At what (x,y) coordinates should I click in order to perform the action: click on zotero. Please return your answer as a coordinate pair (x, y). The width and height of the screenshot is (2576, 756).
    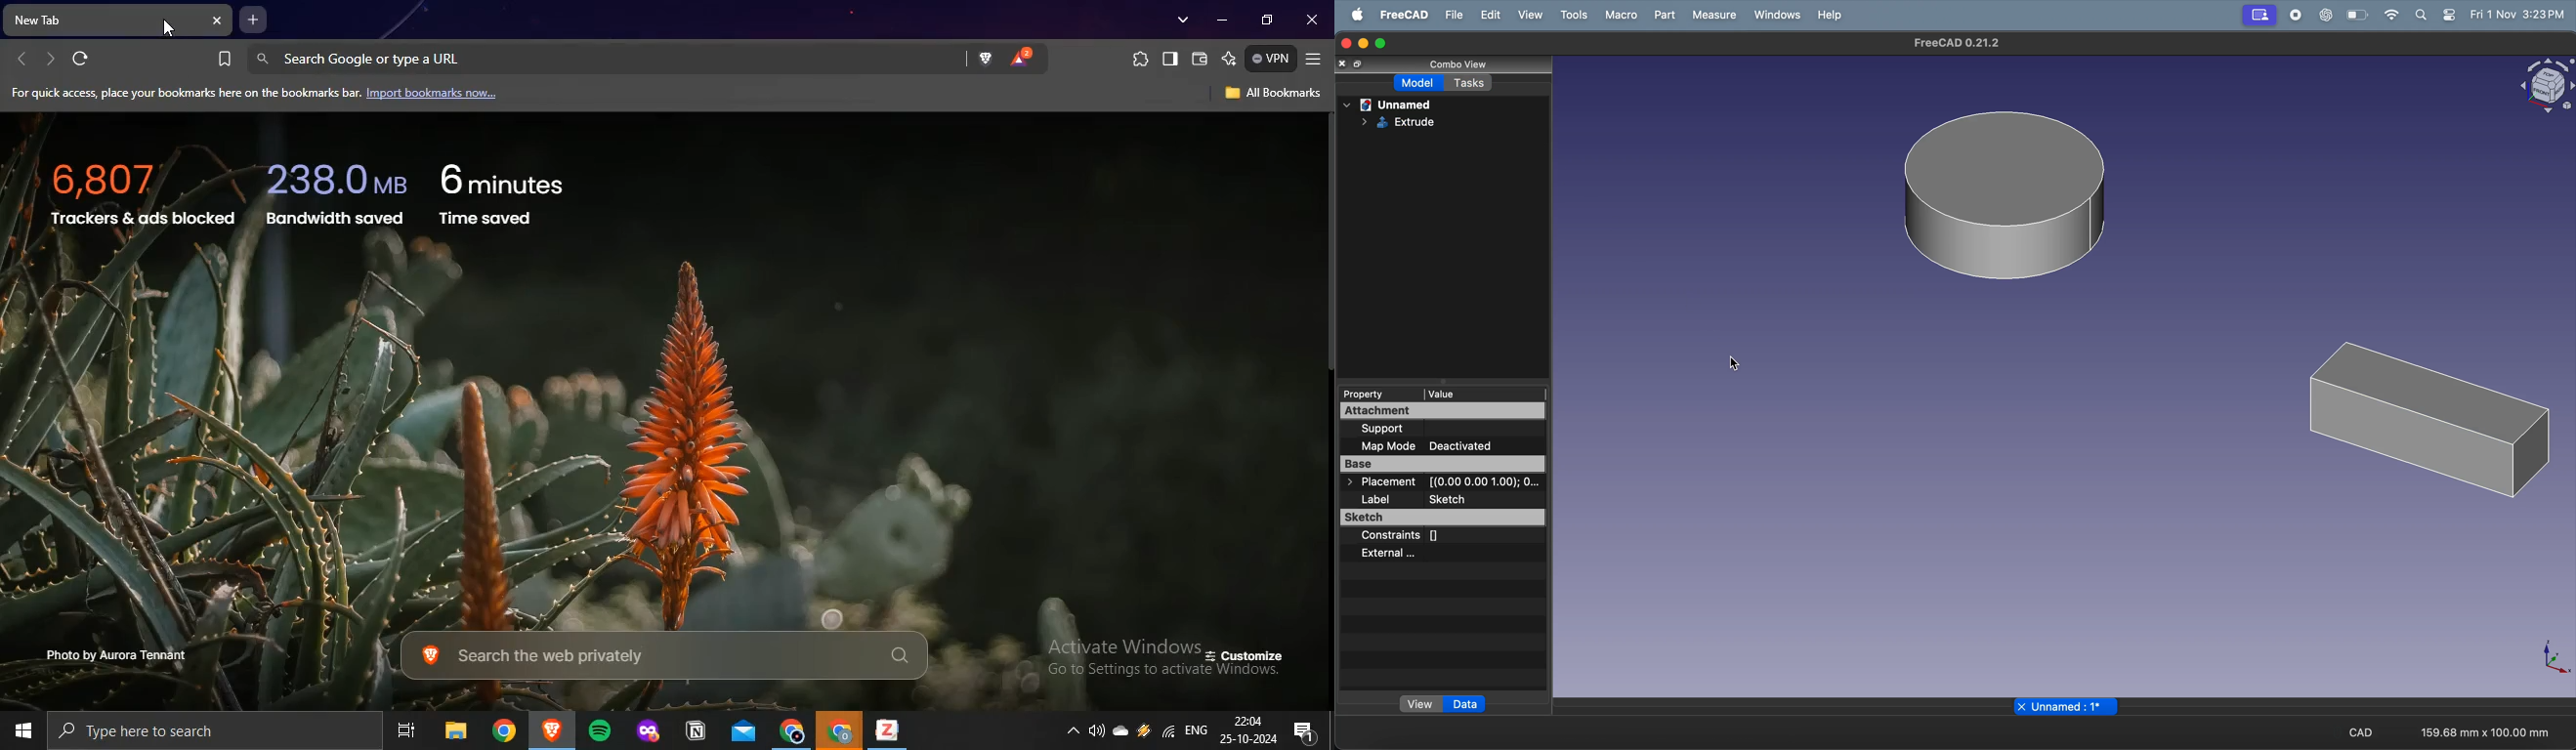
    Looking at the image, I should click on (889, 731).